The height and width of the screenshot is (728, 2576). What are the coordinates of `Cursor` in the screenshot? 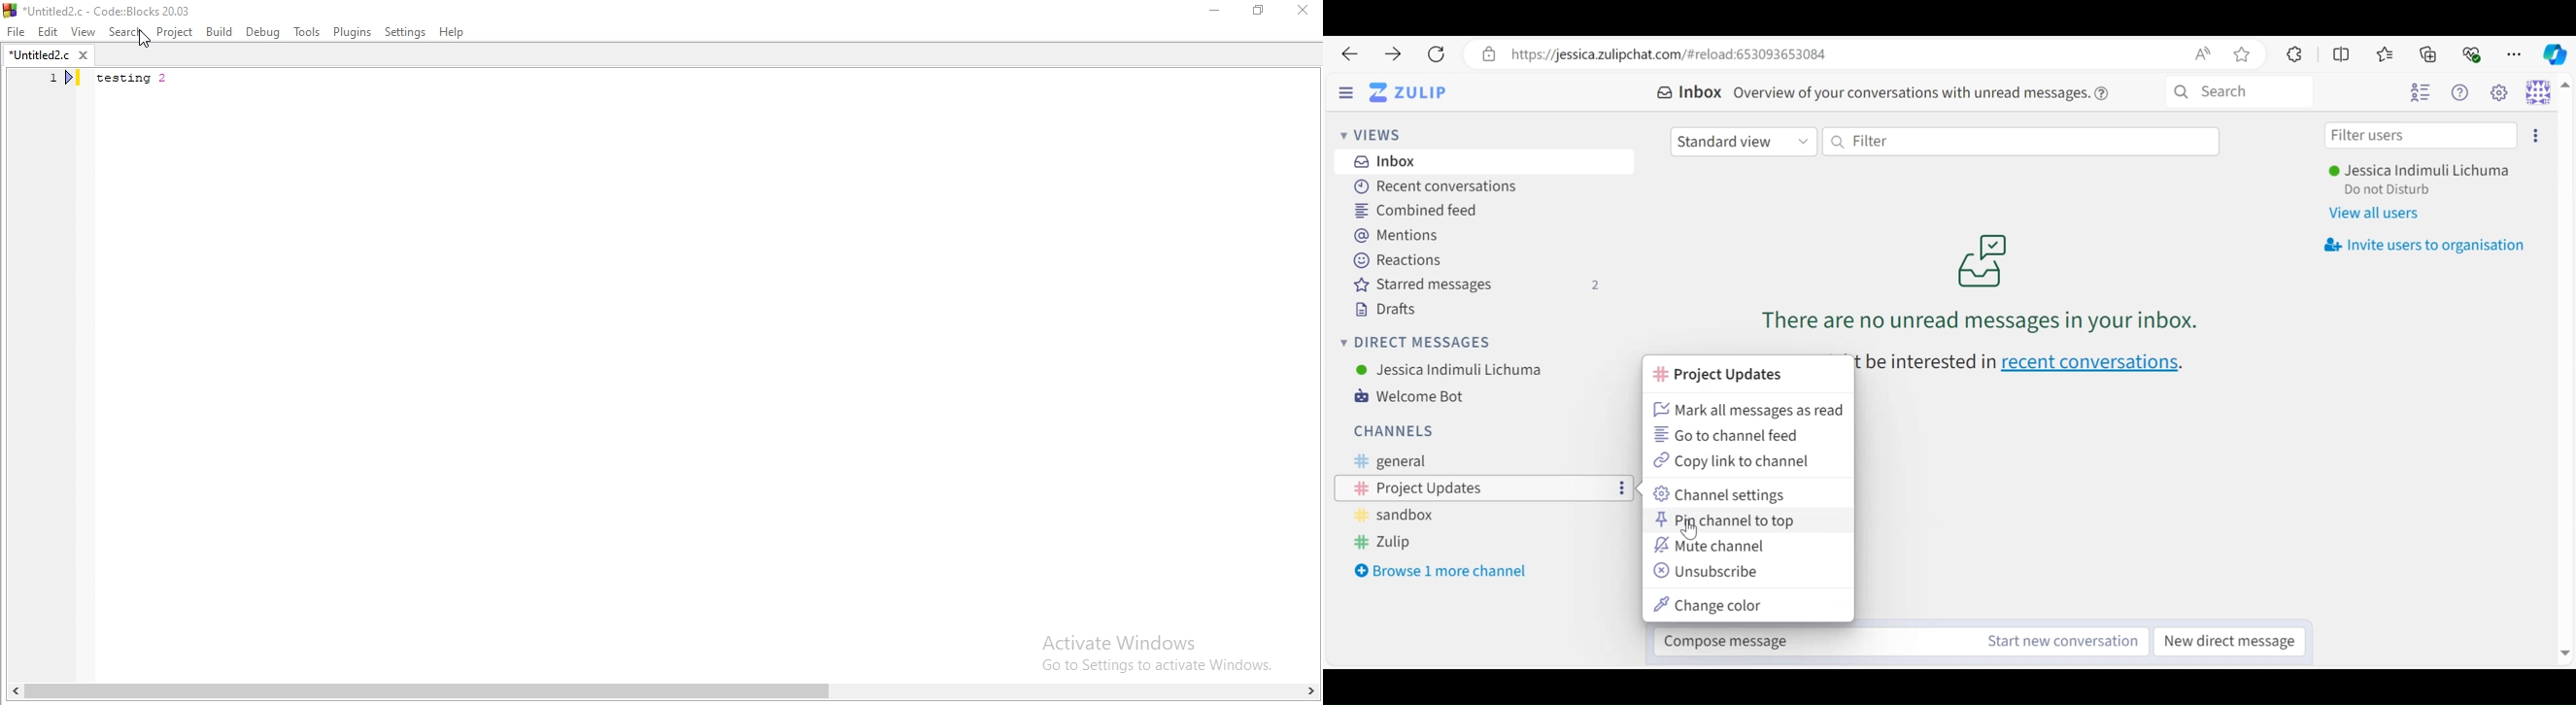 It's located at (1692, 532).